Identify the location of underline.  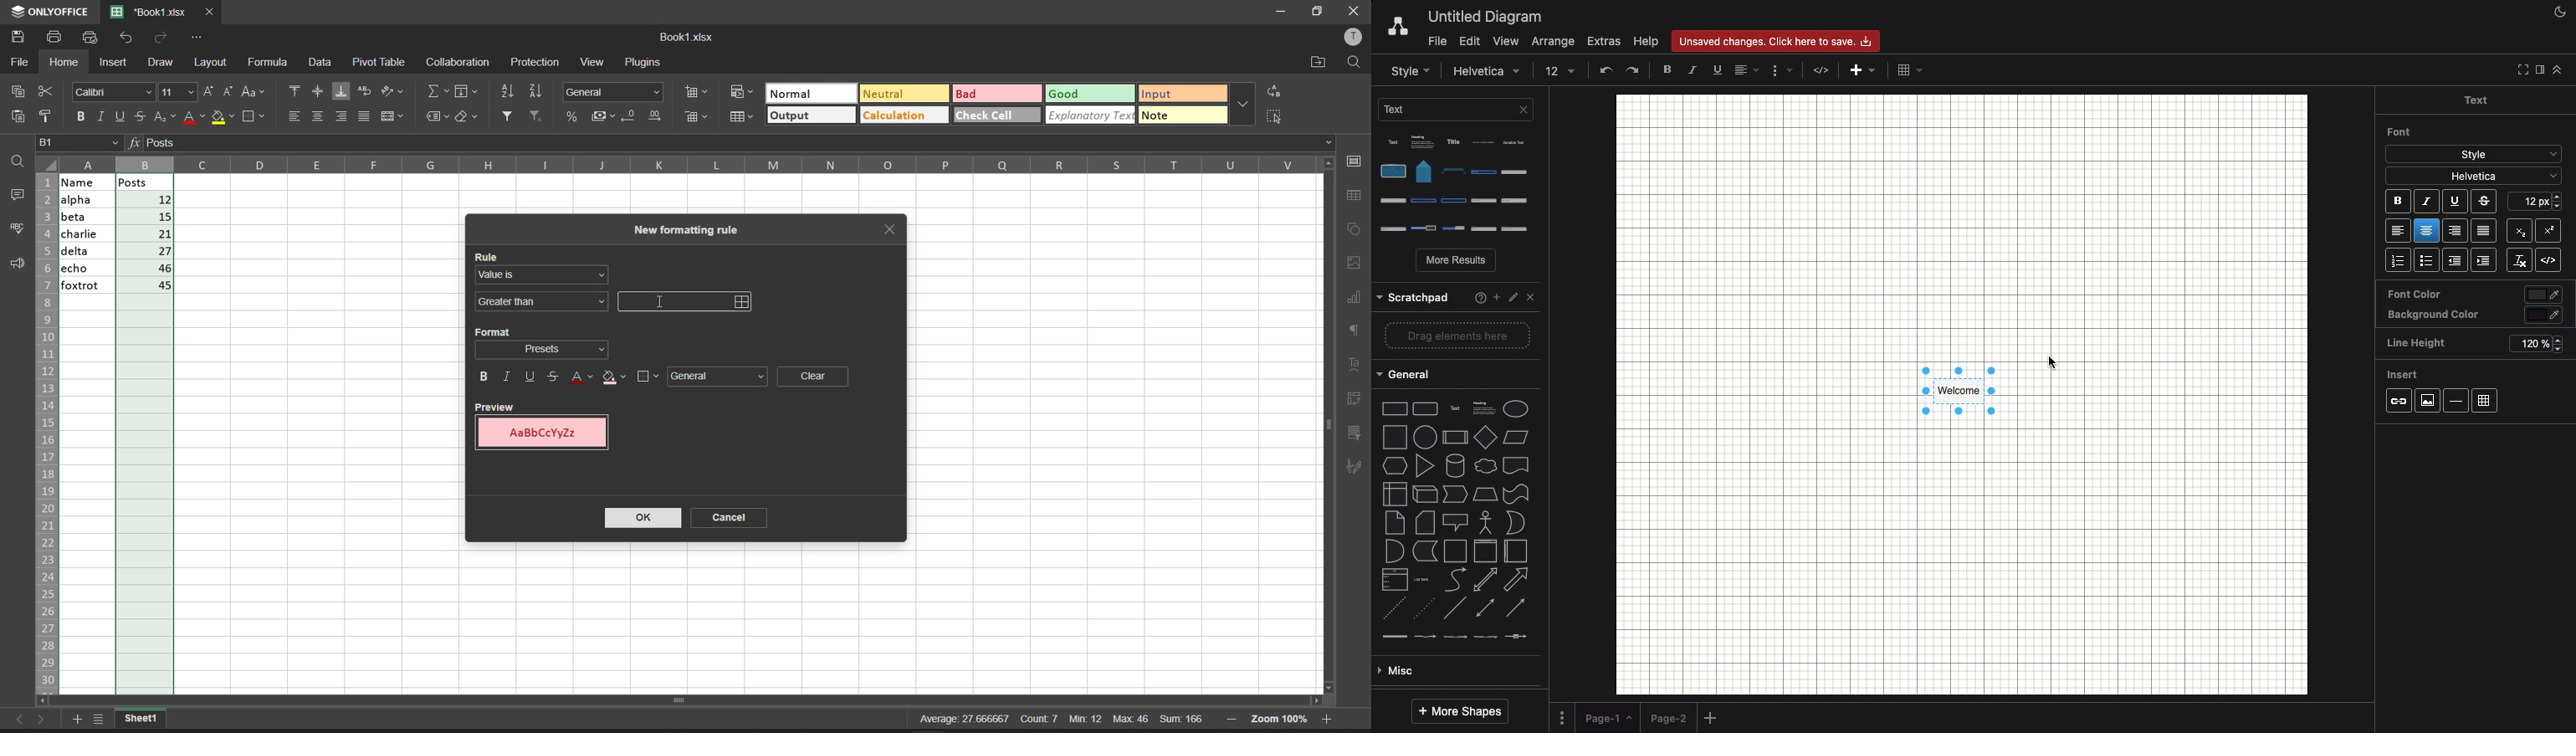
(531, 376).